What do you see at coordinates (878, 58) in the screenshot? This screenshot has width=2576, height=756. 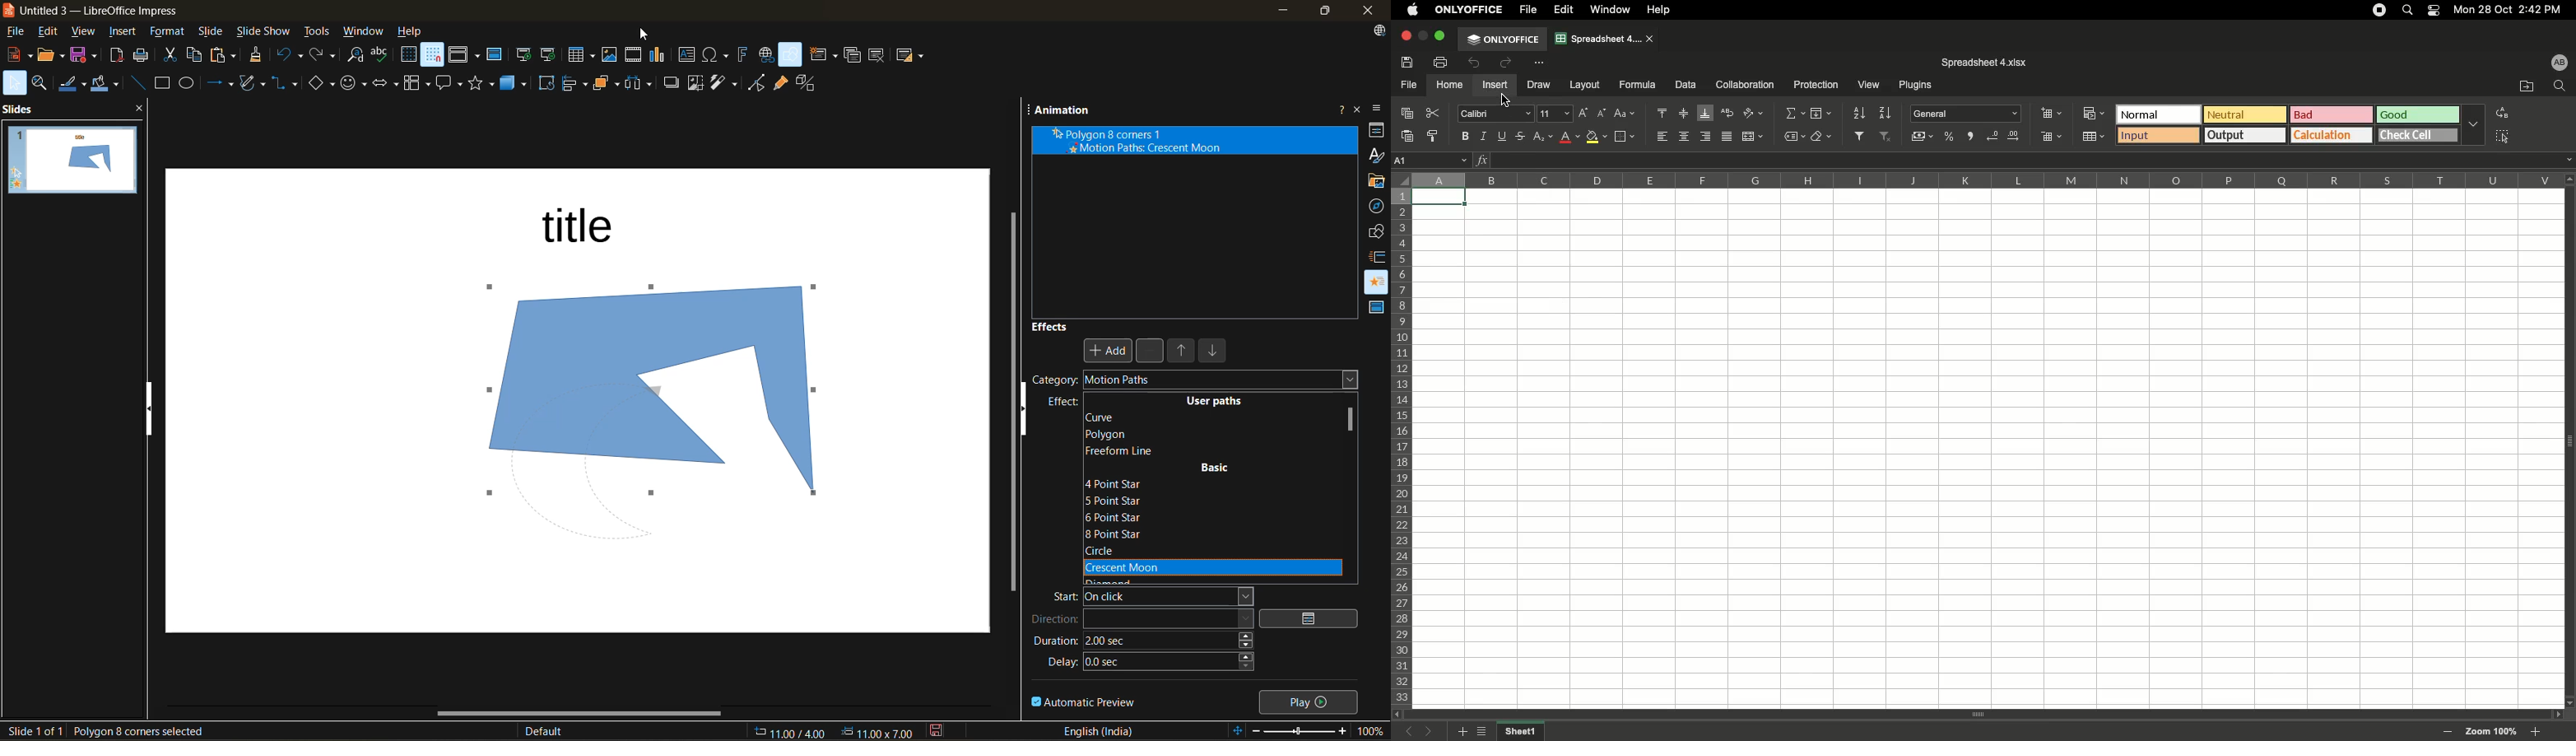 I see `delete slide` at bounding box center [878, 58].